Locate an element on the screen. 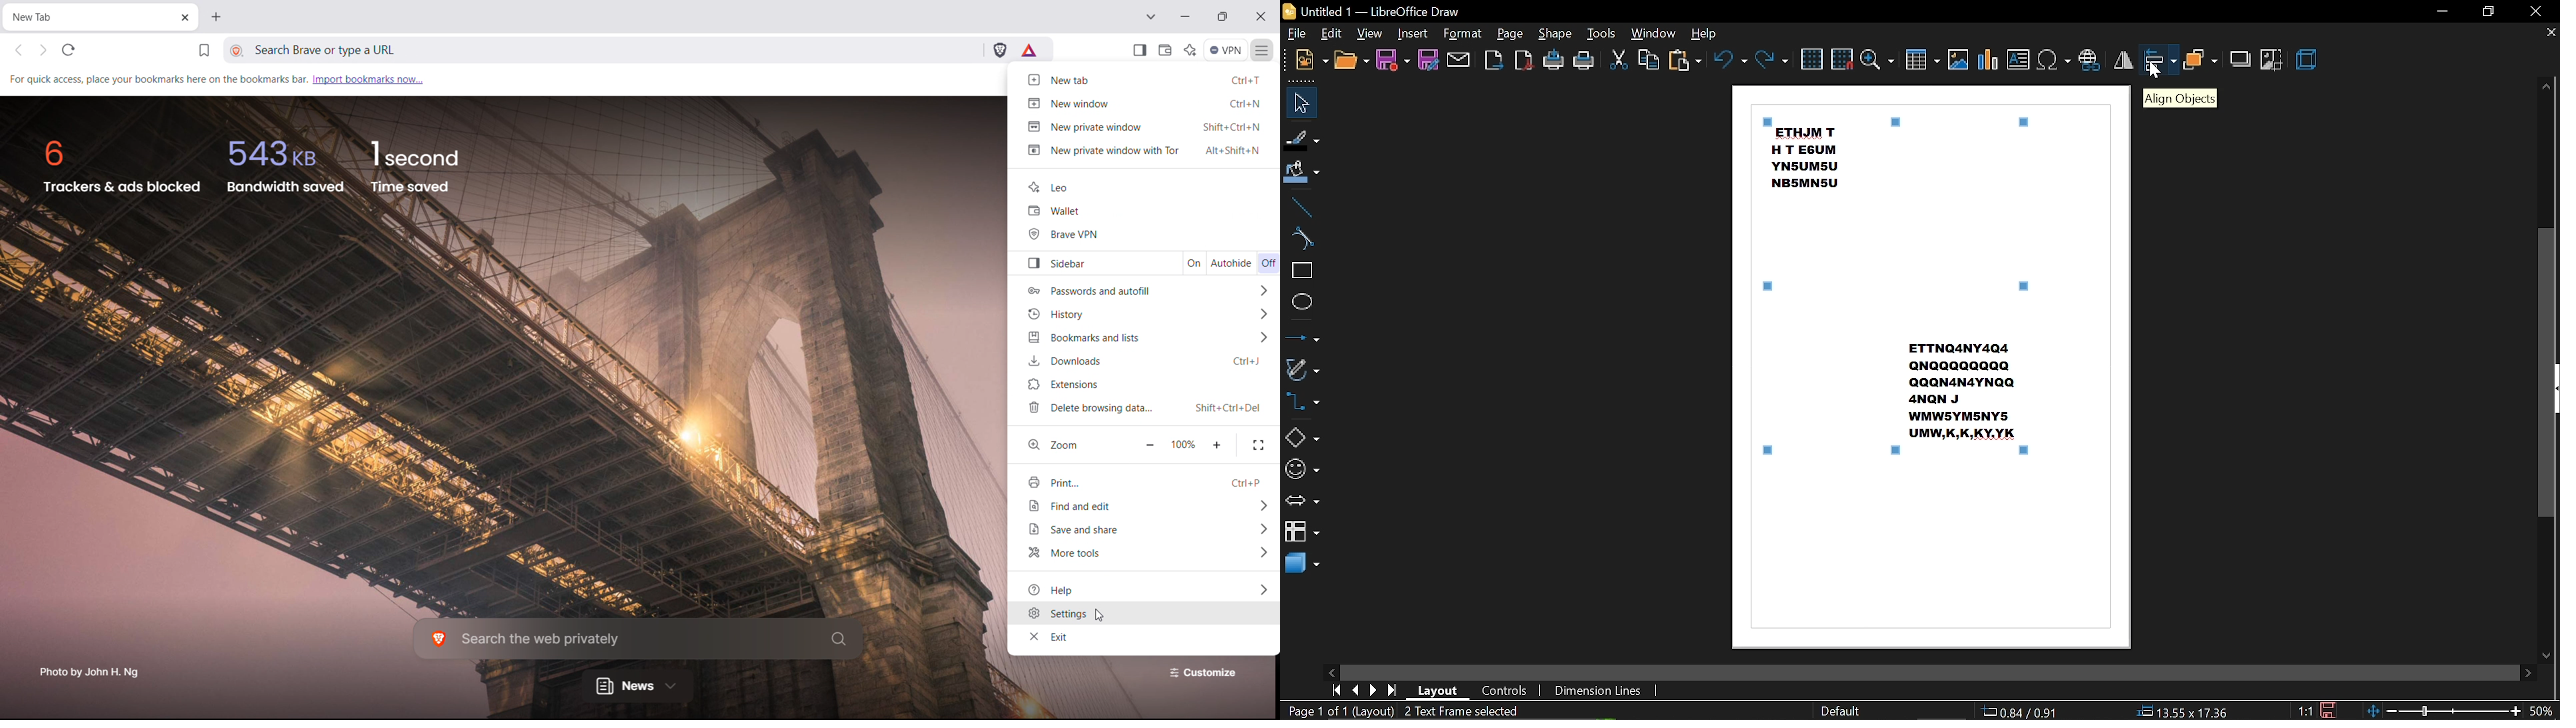 The image size is (2576, 728). 3d shapes is located at coordinates (1302, 565).